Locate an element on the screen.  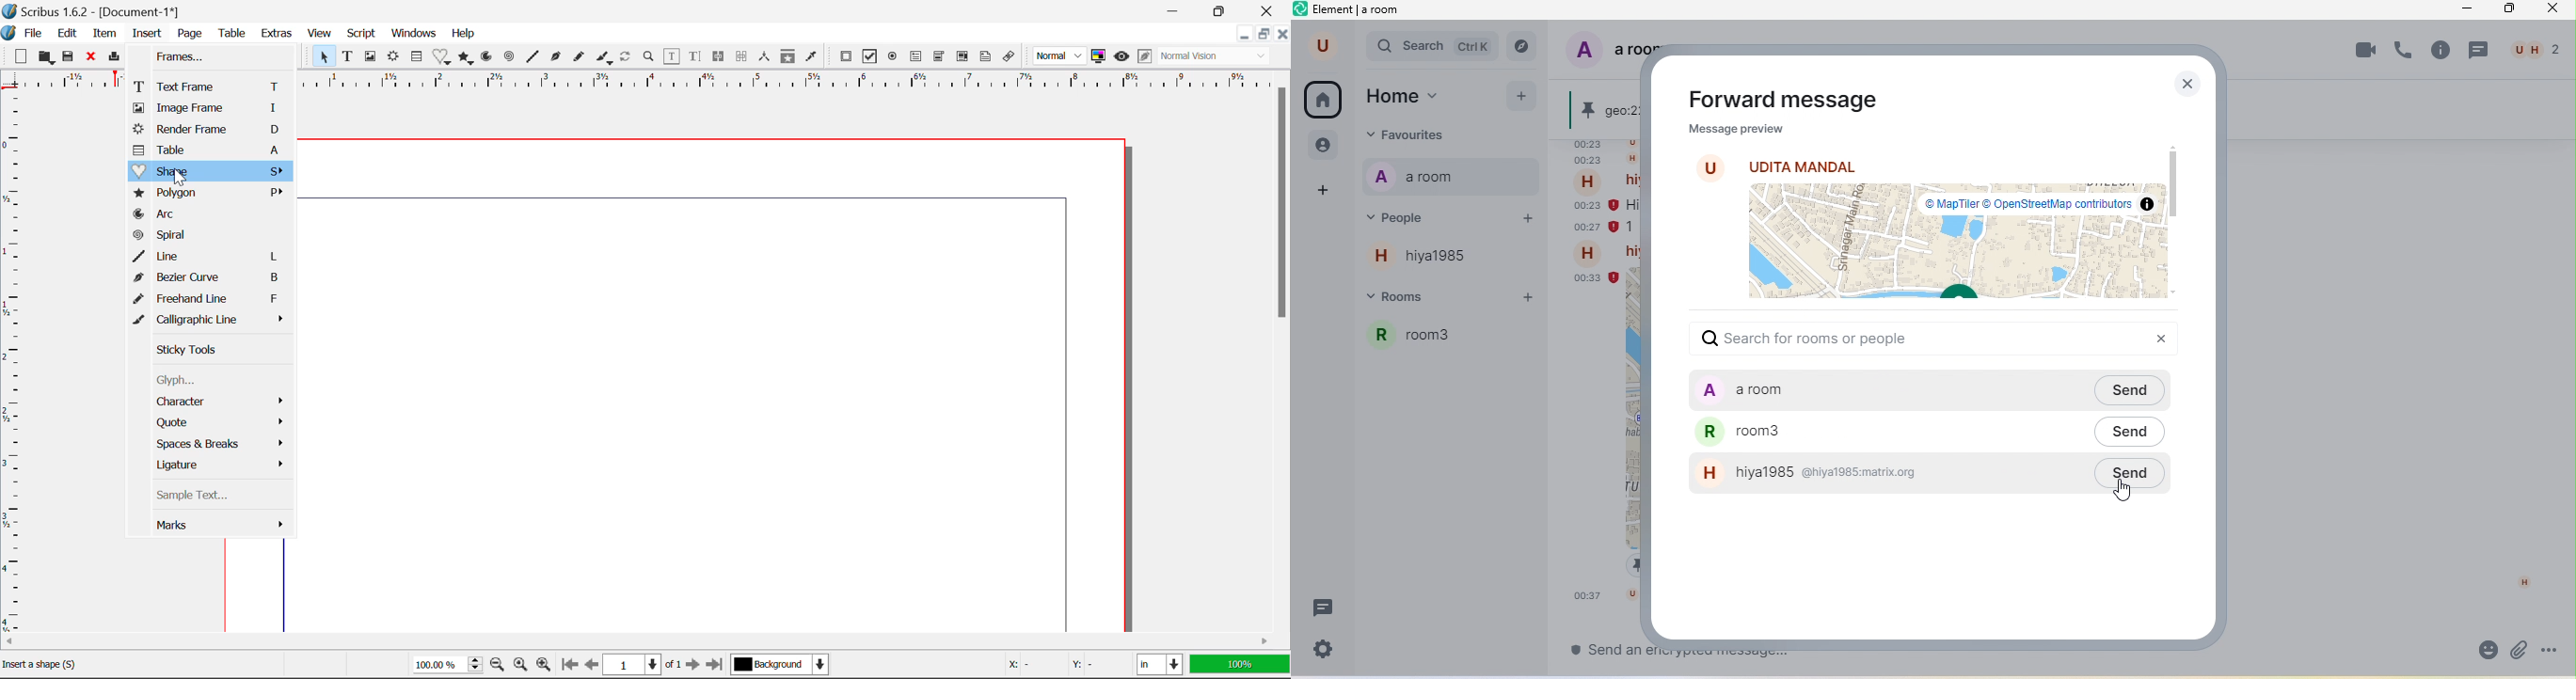
Close is located at coordinates (1283, 36).